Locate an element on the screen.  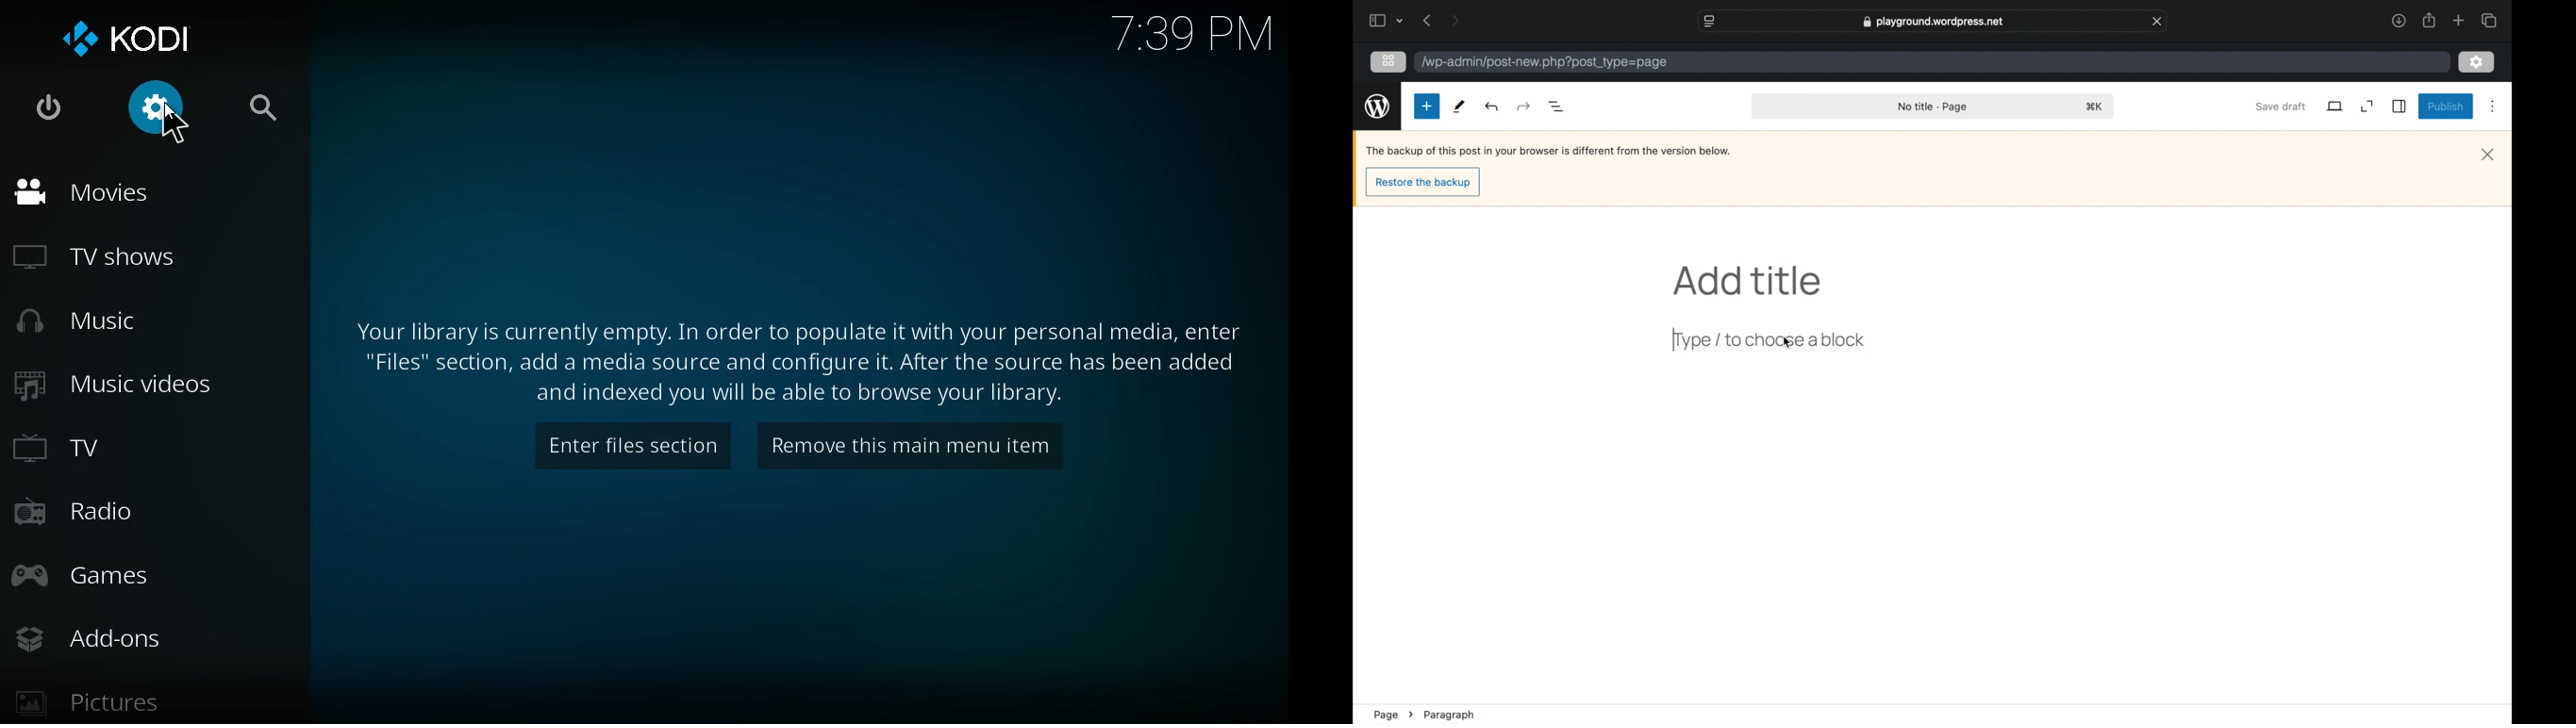
tv is located at coordinates (130, 448).